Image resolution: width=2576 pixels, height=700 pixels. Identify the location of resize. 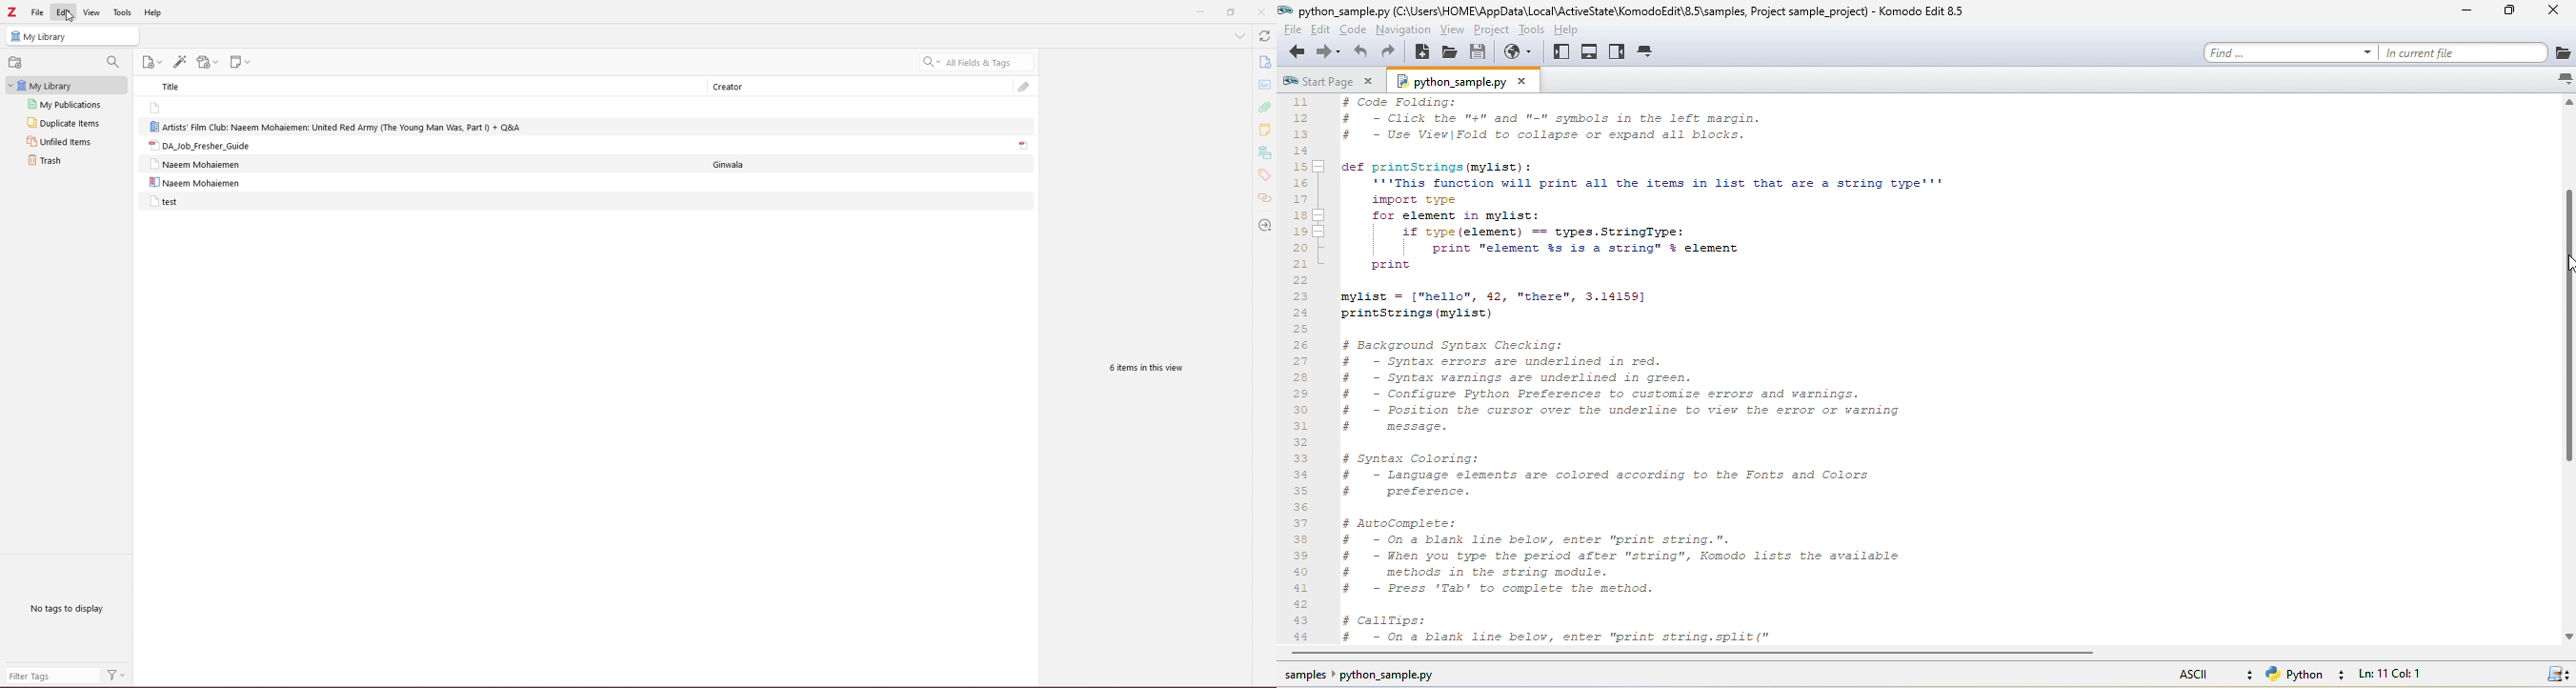
(1231, 13).